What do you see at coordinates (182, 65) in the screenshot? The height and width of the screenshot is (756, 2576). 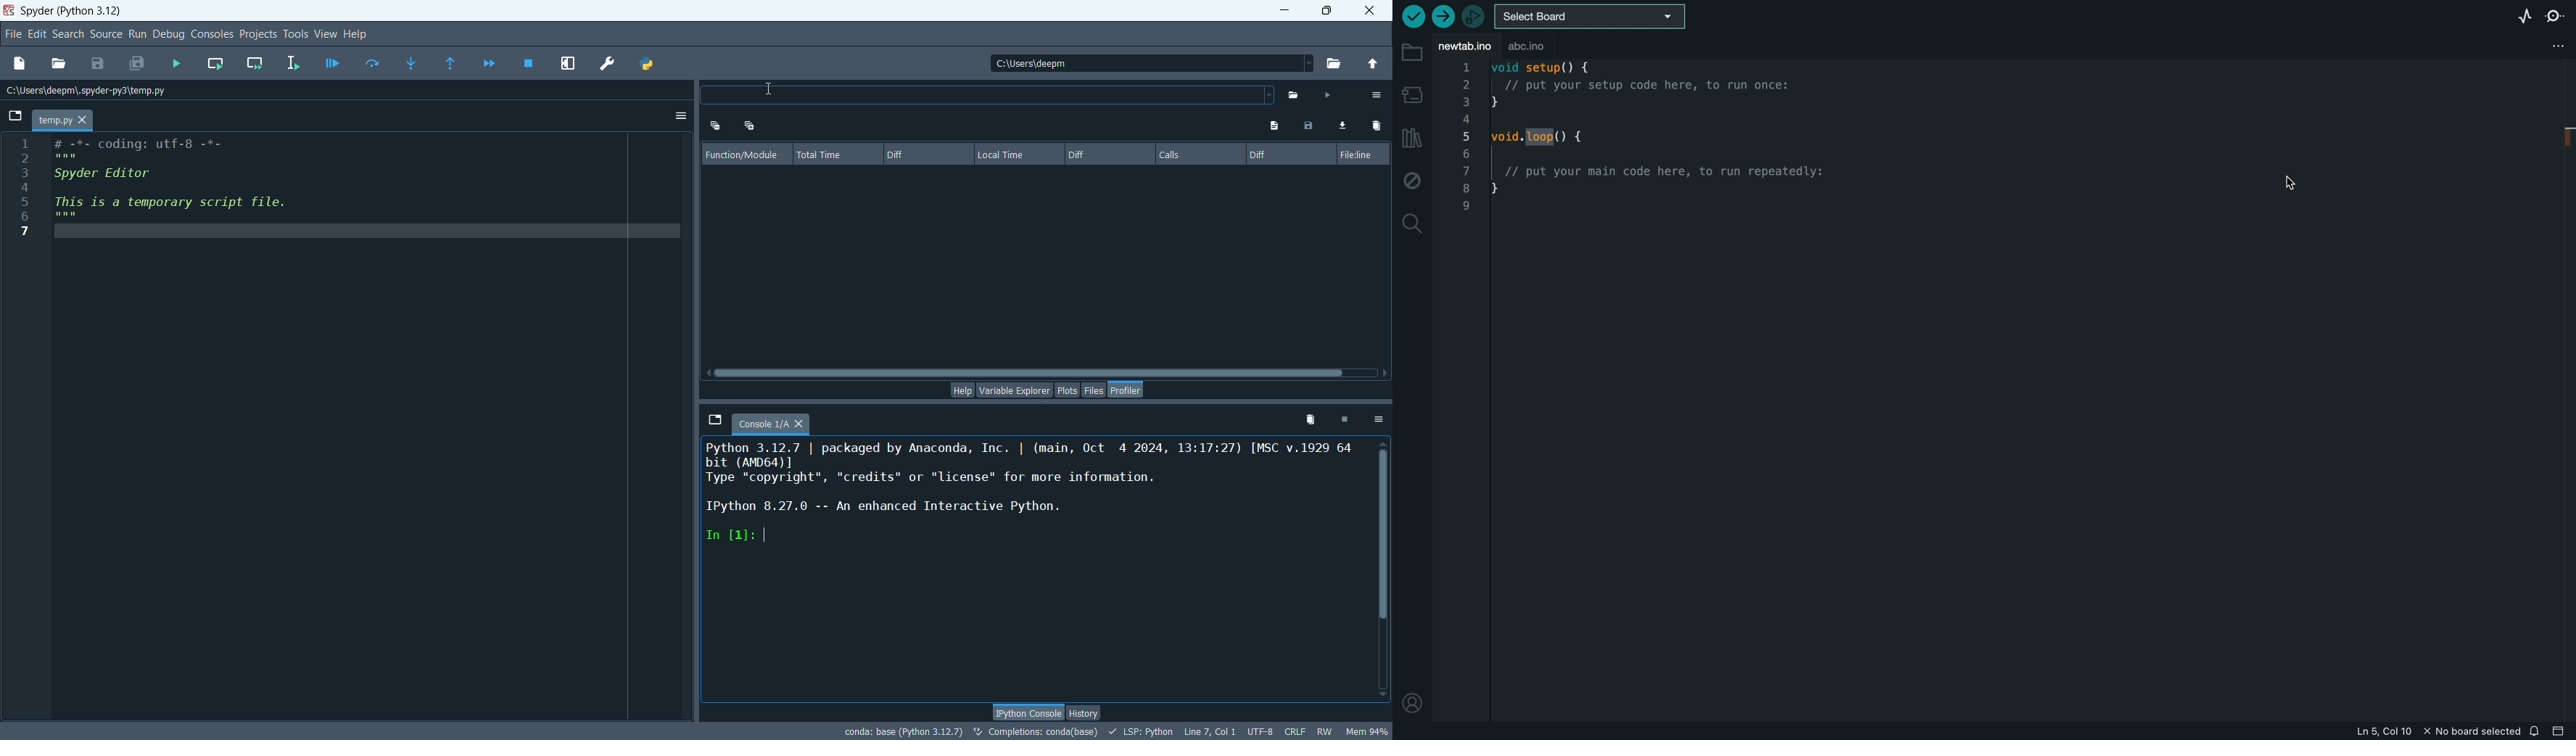 I see `run files` at bounding box center [182, 65].